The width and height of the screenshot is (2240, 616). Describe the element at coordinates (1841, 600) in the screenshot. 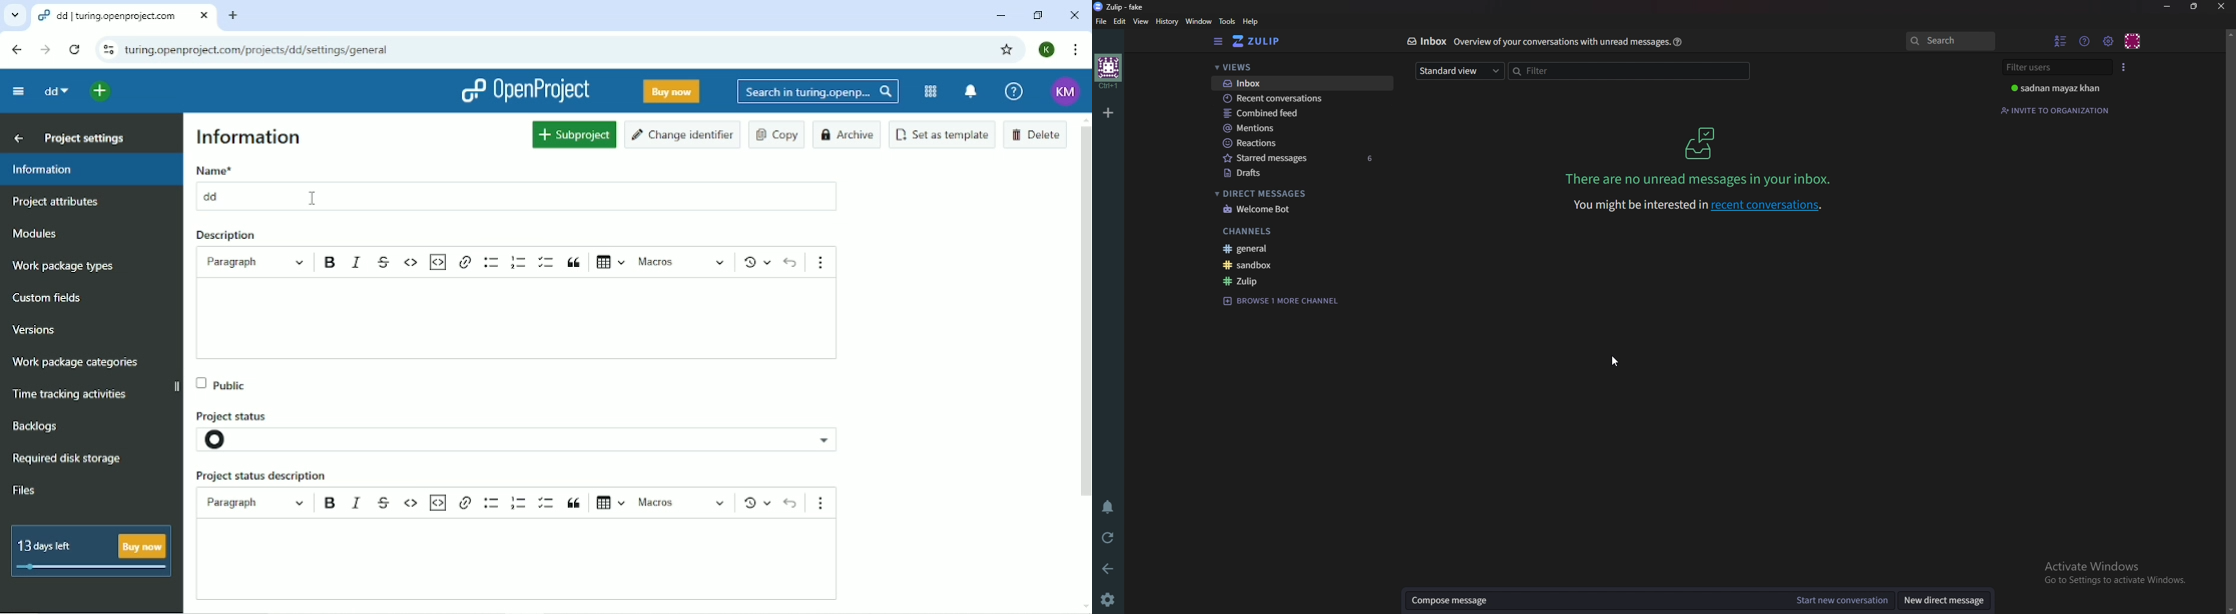

I see `Start new conversation` at that location.